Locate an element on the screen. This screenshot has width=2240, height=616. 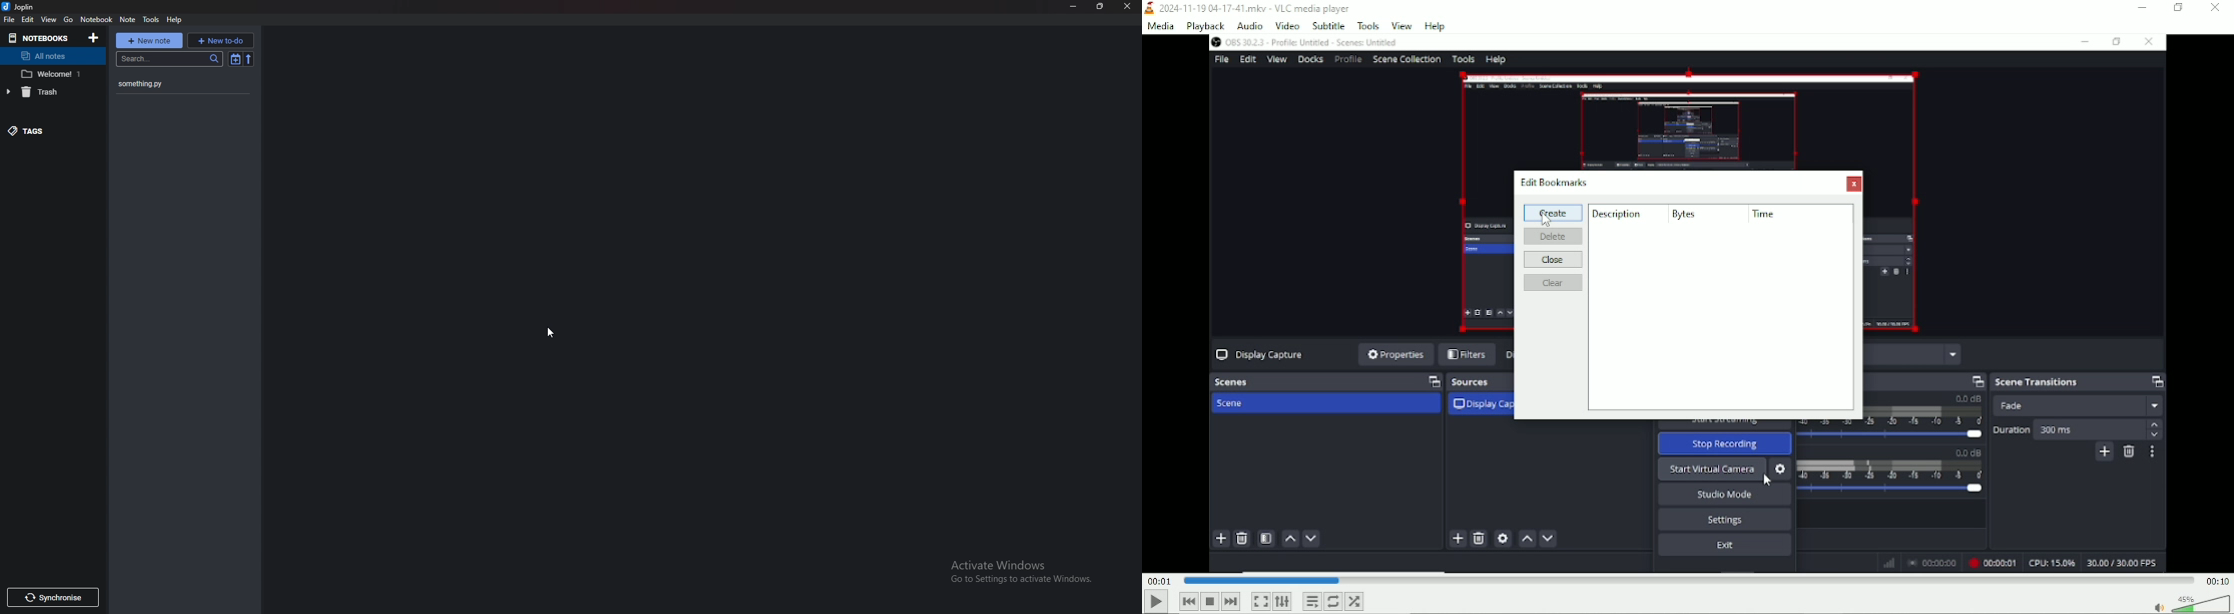
Toggle loop all, loop one and no loop  is located at coordinates (1334, 601).